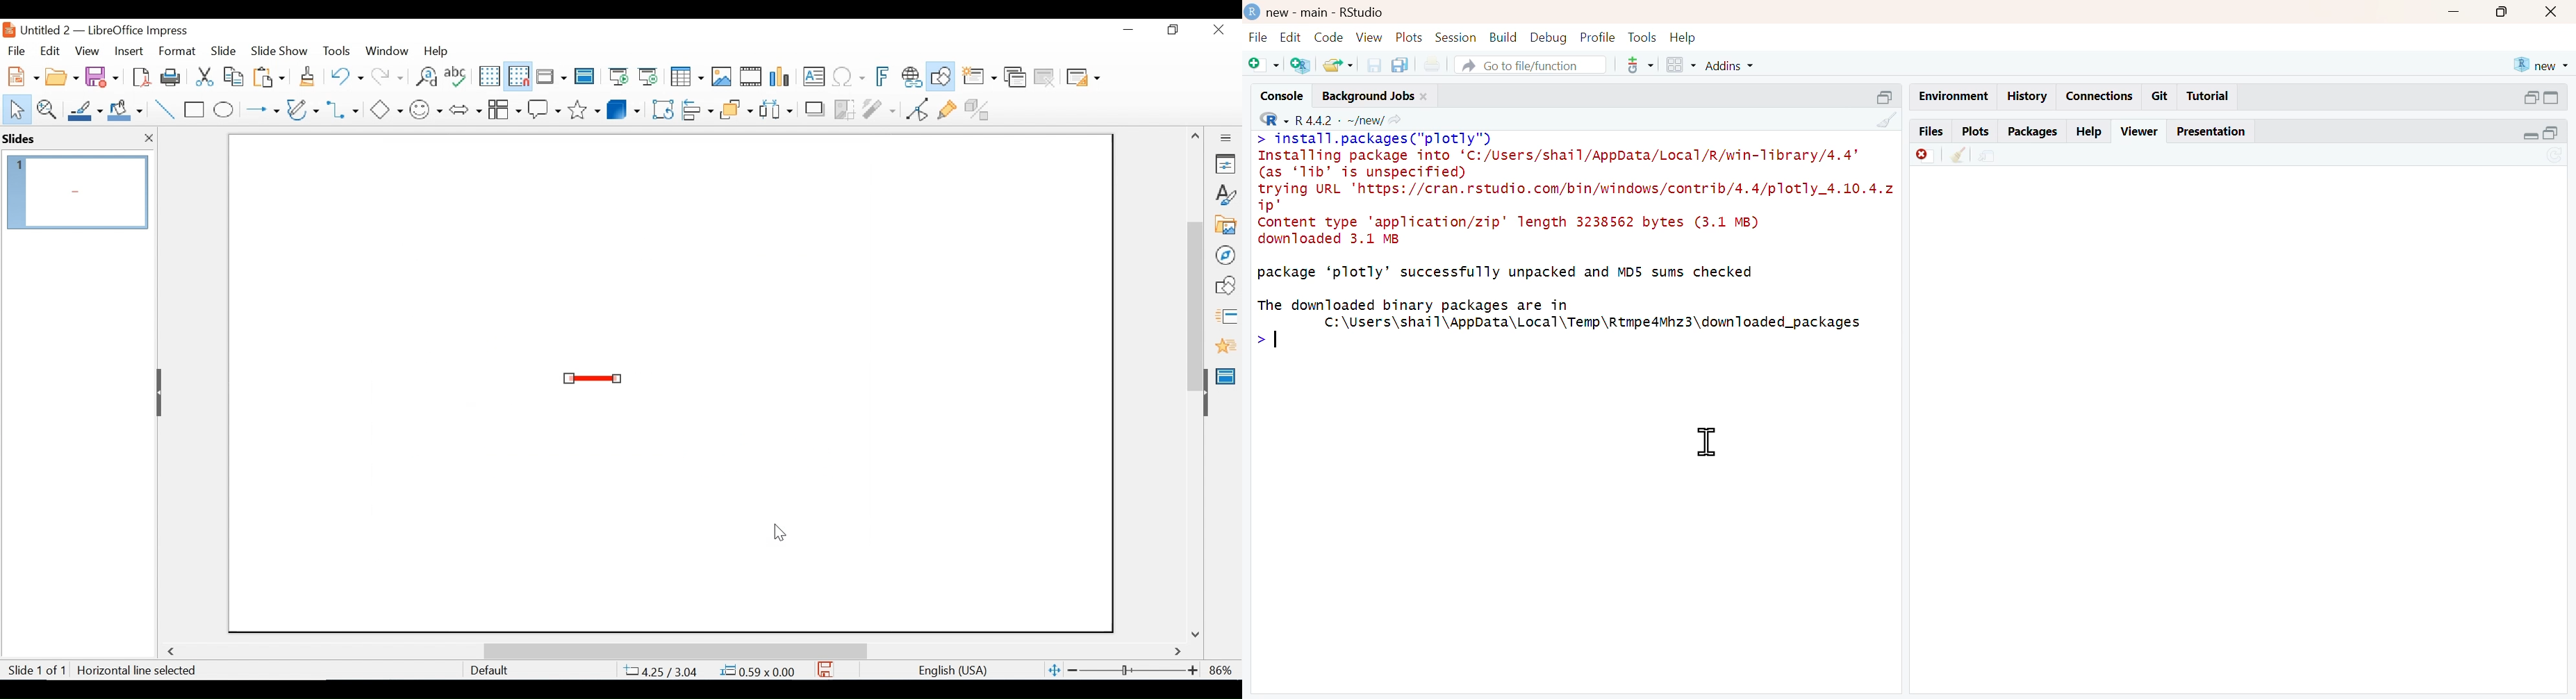 Image resolution: width=2576 pixels, height=700 pixels. What do you see at coordinates (2505, 10) in the screenshot?
I see `maximize` at bounding box center [2505, 10].